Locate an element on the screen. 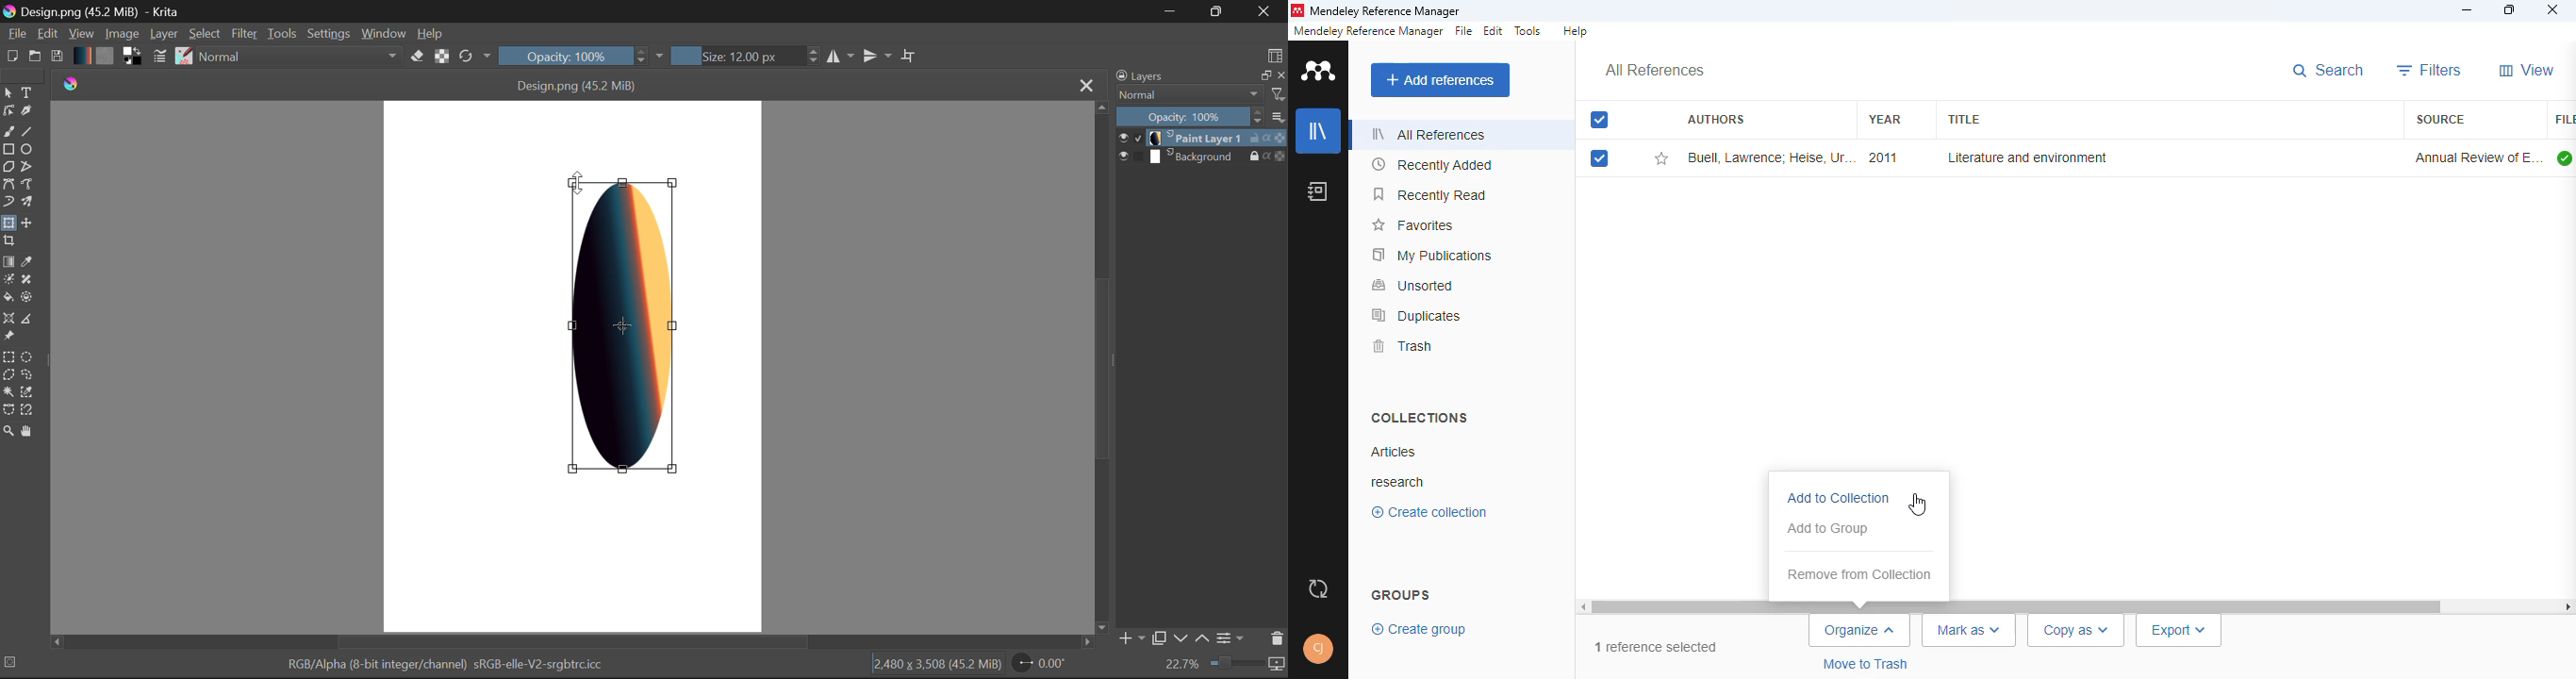 The image size is (2576, 700). organize is located at coordinates (1860, 631).